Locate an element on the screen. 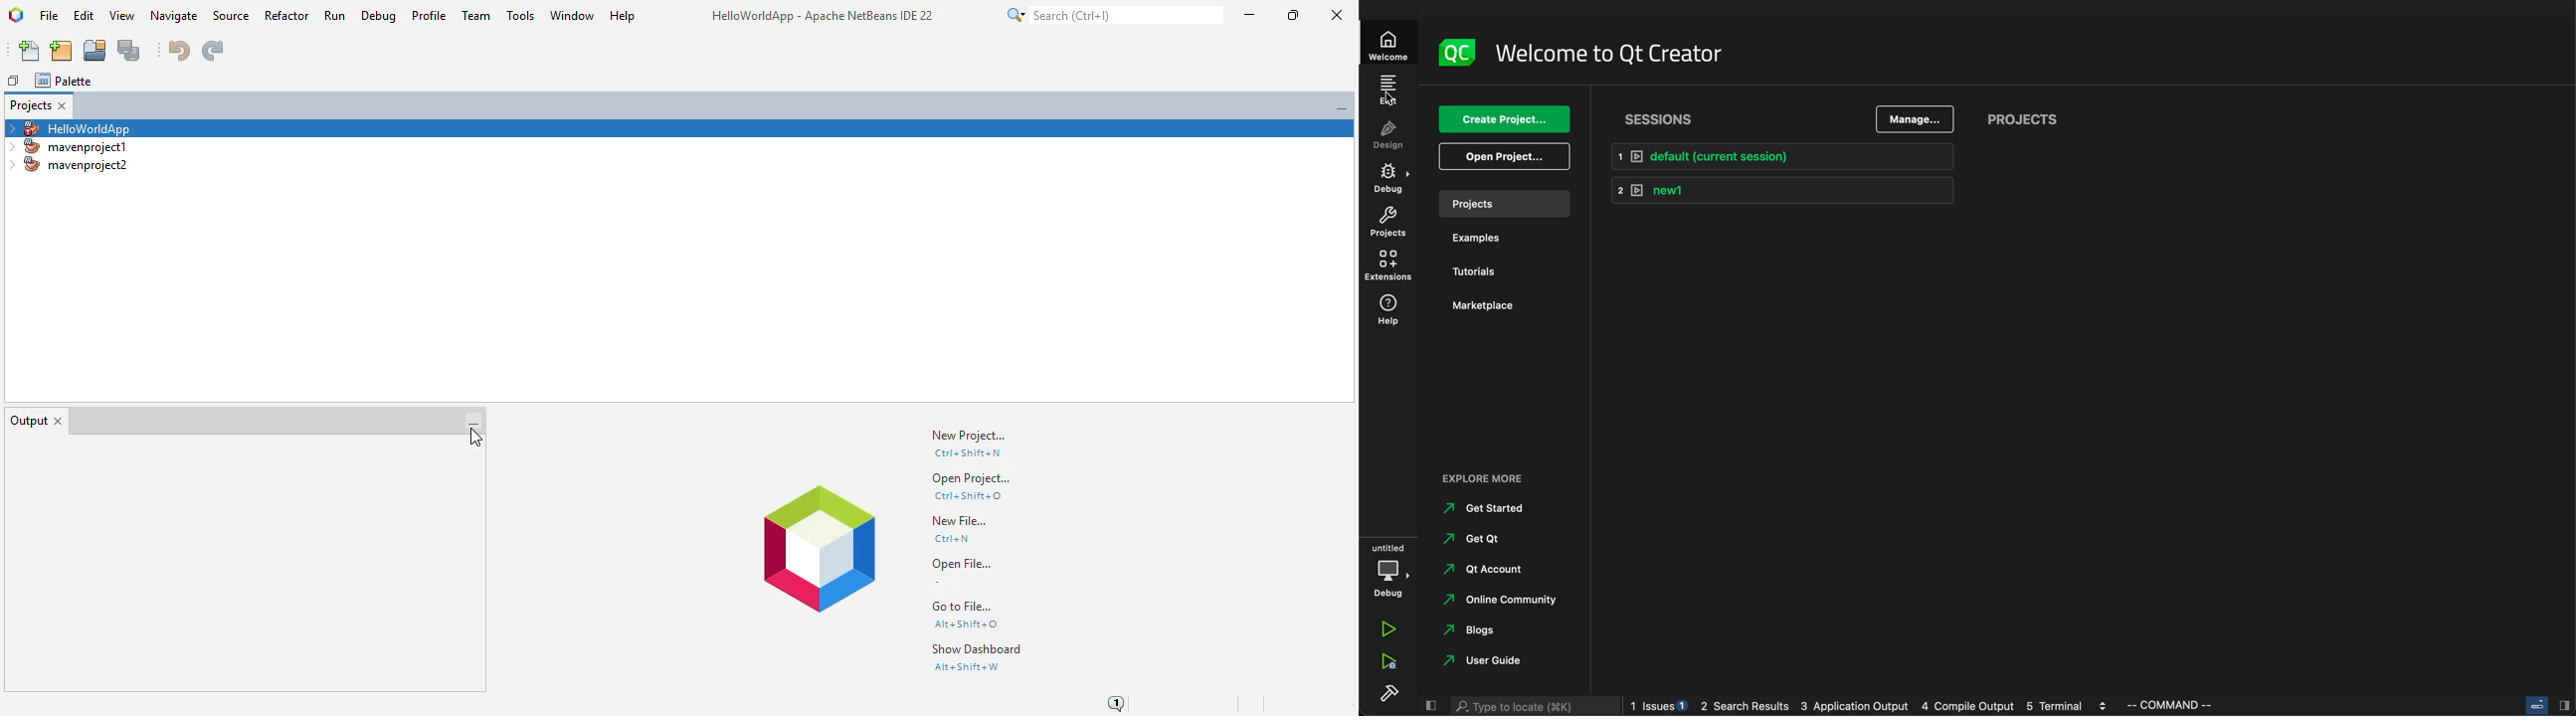 The image size is (2576, 728). source is located at coordinates (232, 16).